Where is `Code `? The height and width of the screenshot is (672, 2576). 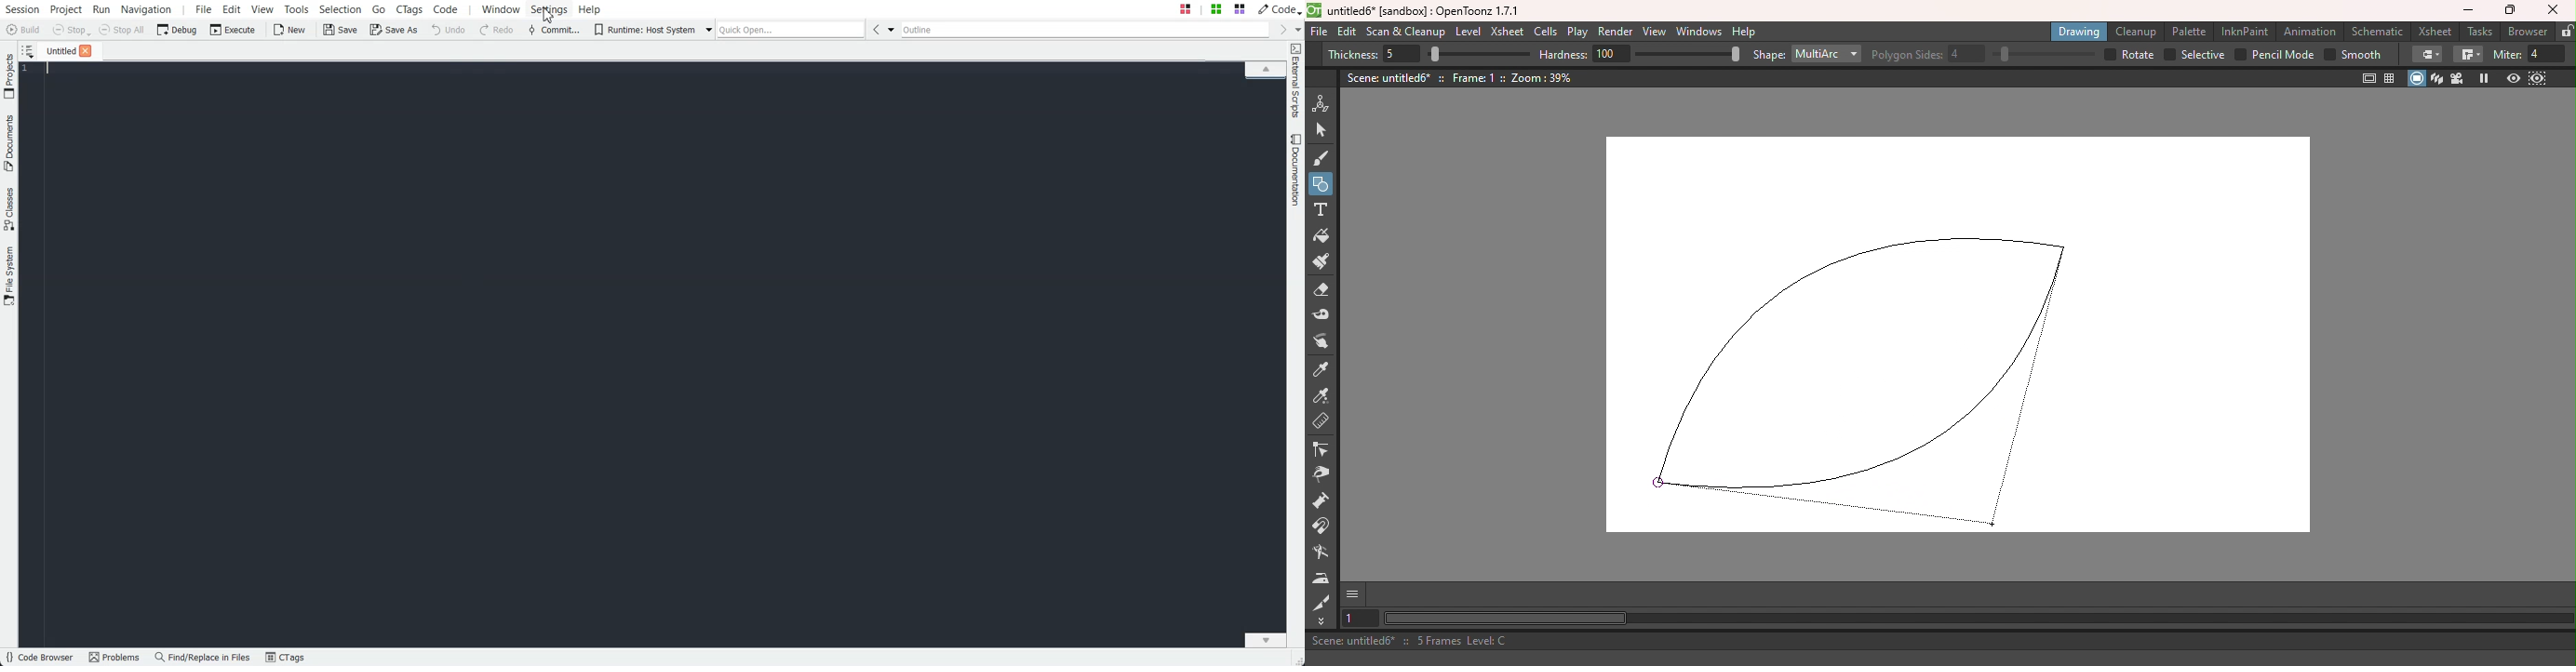
Code  is located at coordinates (1278, 8).